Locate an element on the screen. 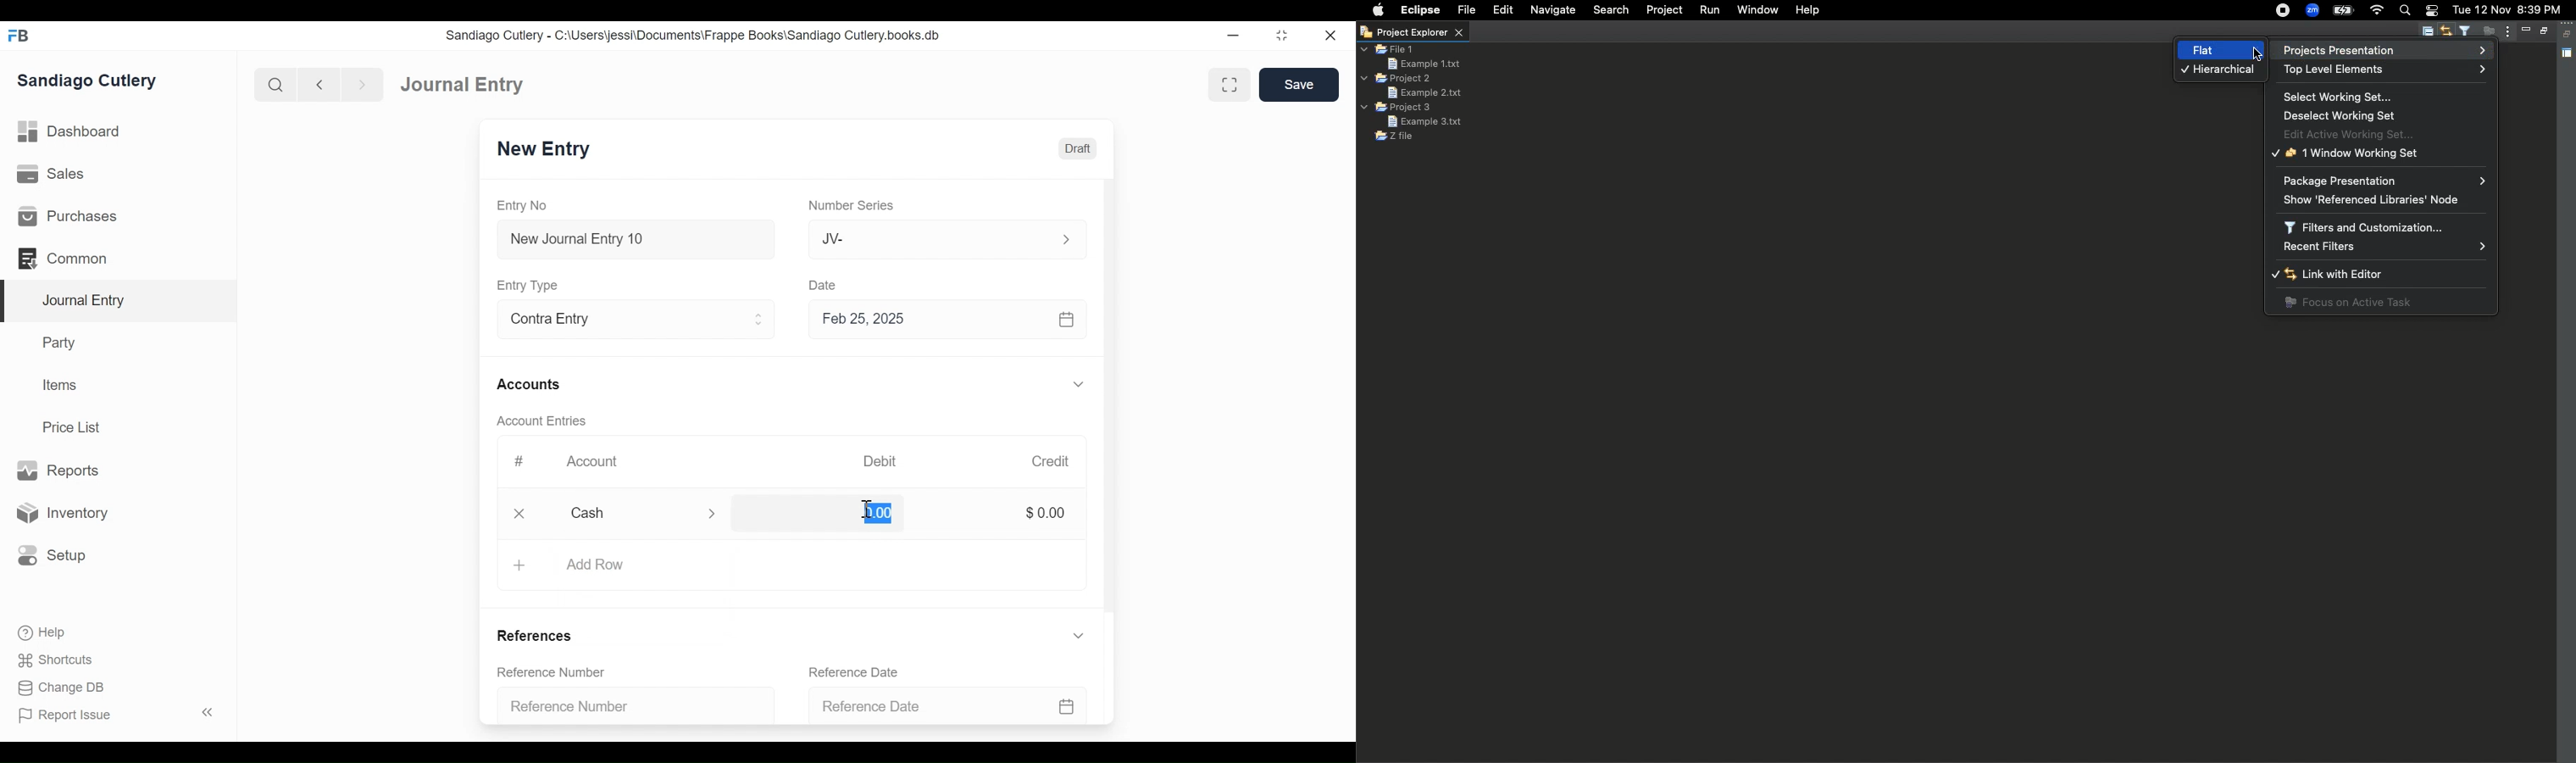  Search is located at coordinates (276, 84).